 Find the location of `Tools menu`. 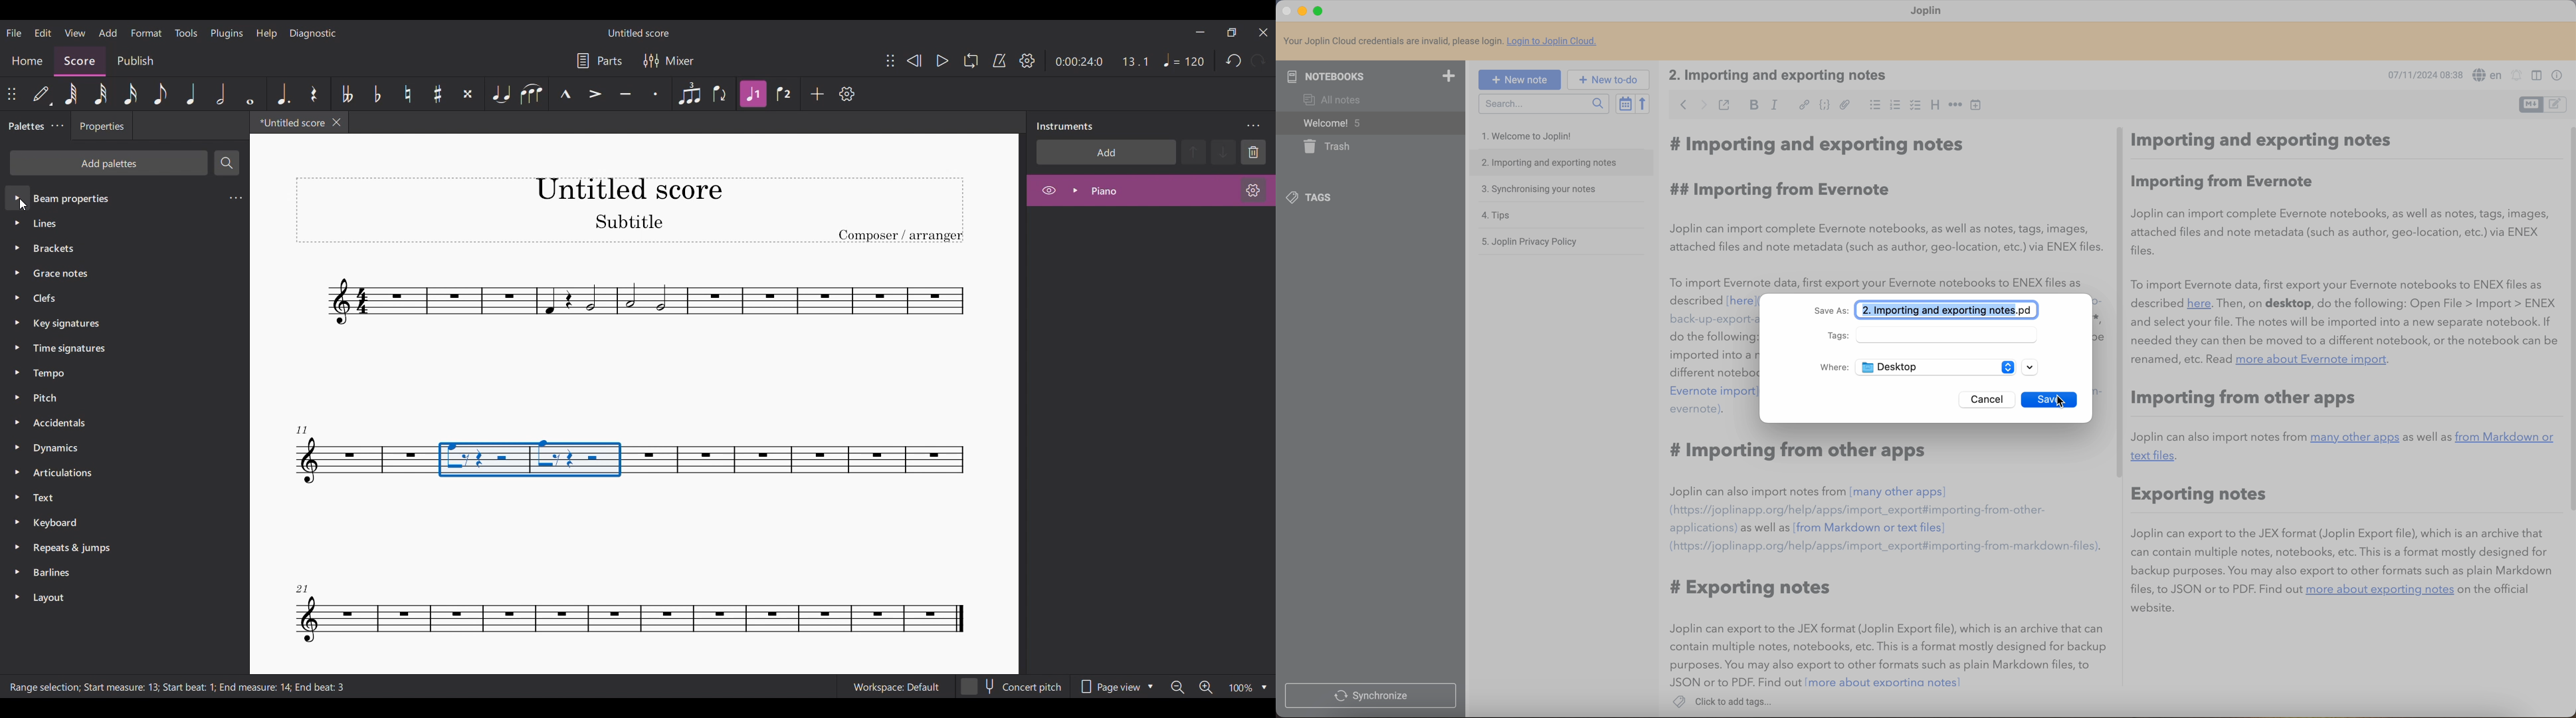

Tools menu is located at coordinates (187, 33).